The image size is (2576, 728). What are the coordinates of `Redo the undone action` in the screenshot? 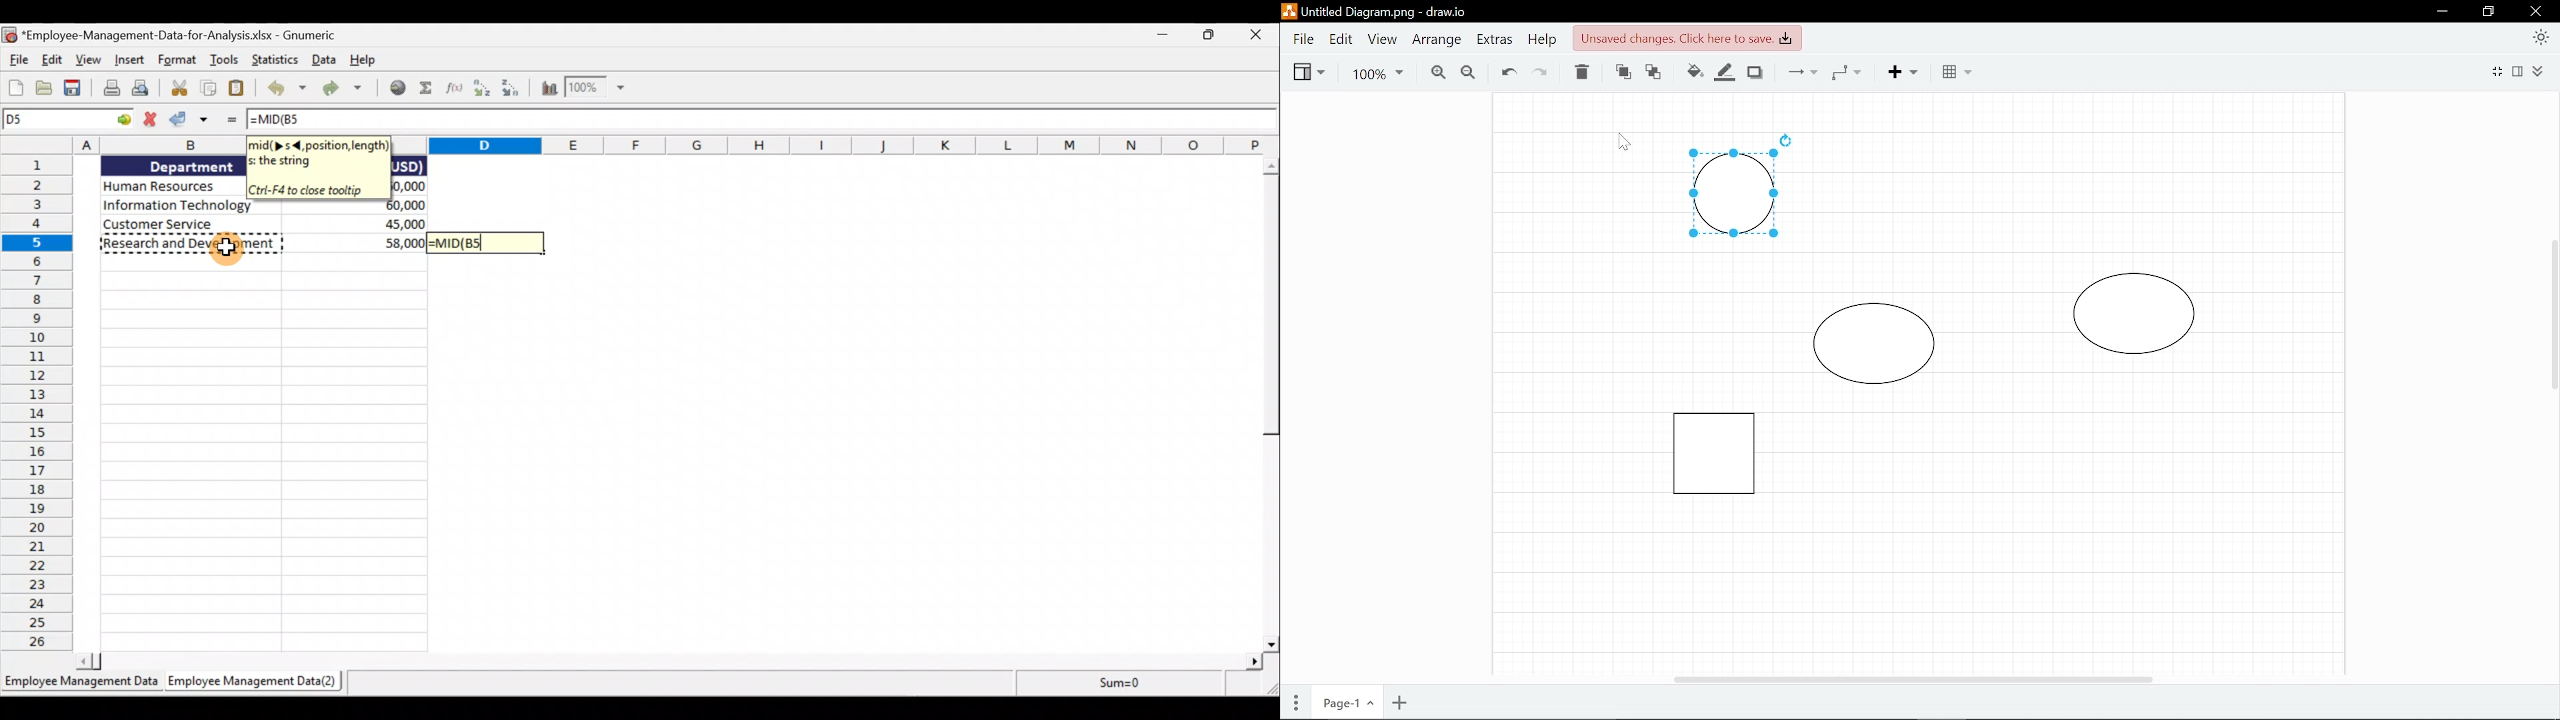 It's located at (345, 88).